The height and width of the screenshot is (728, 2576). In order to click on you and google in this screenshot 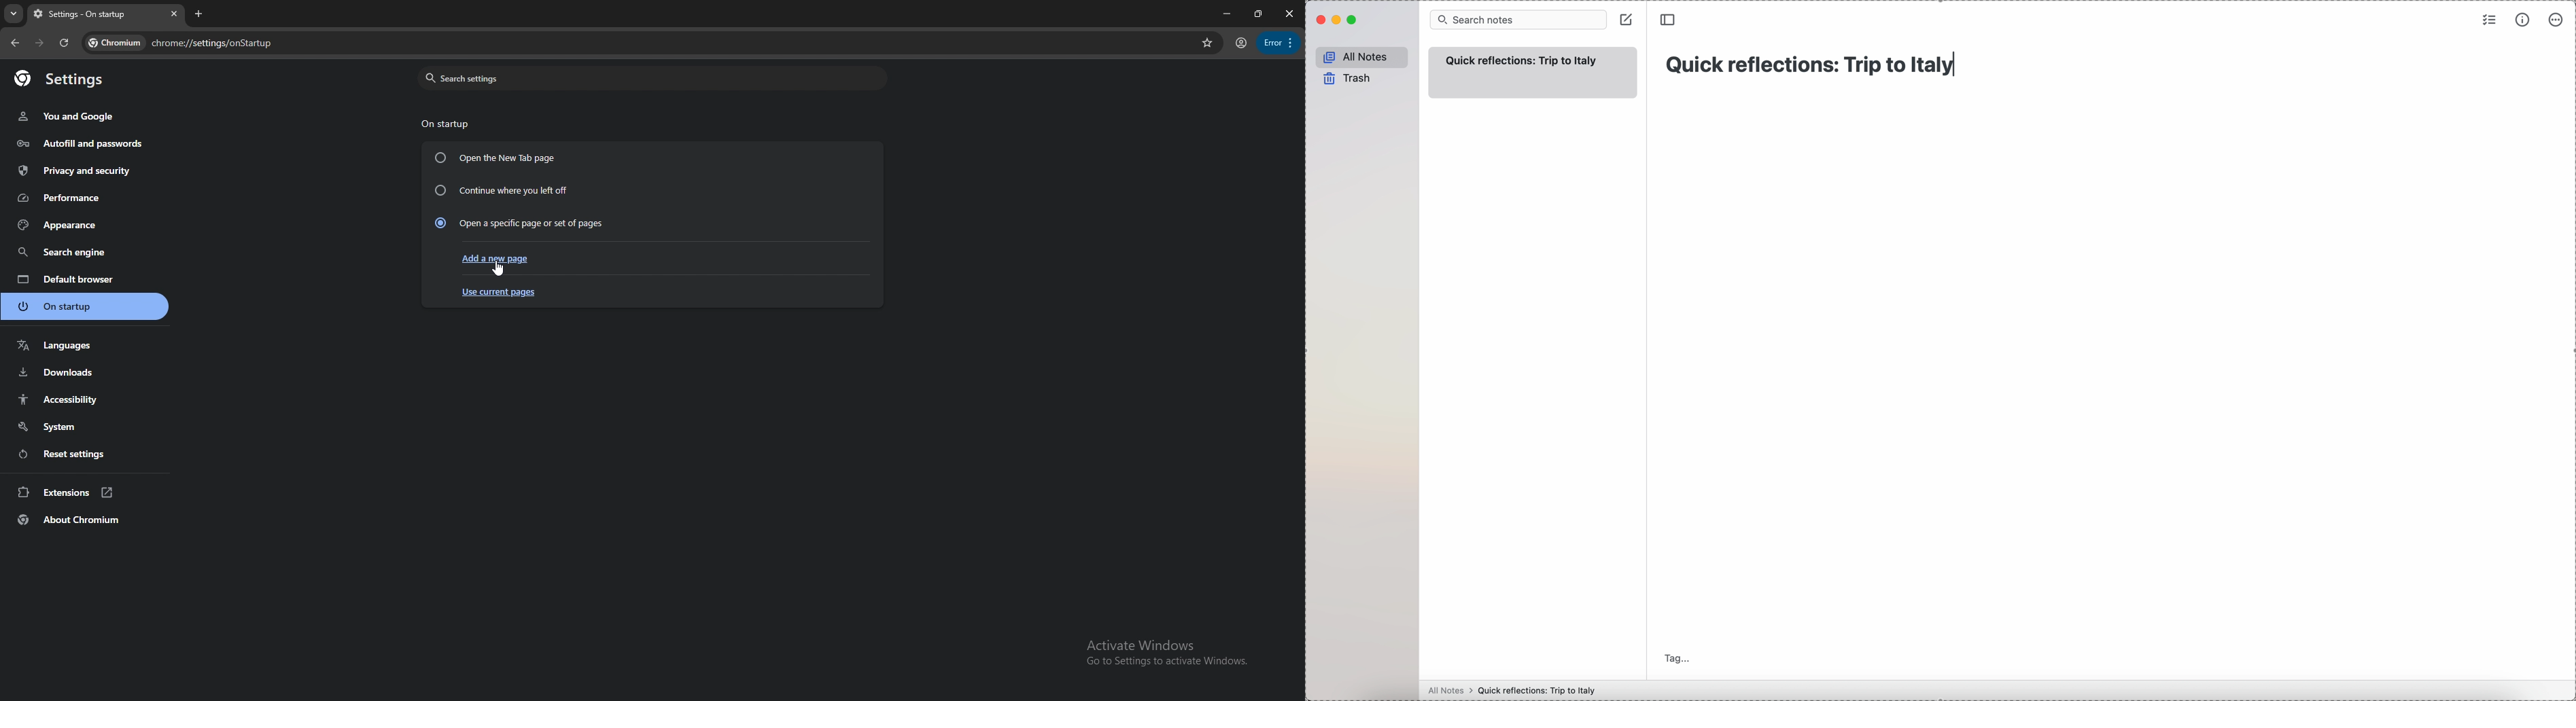, I will do `click(70, 116)`.